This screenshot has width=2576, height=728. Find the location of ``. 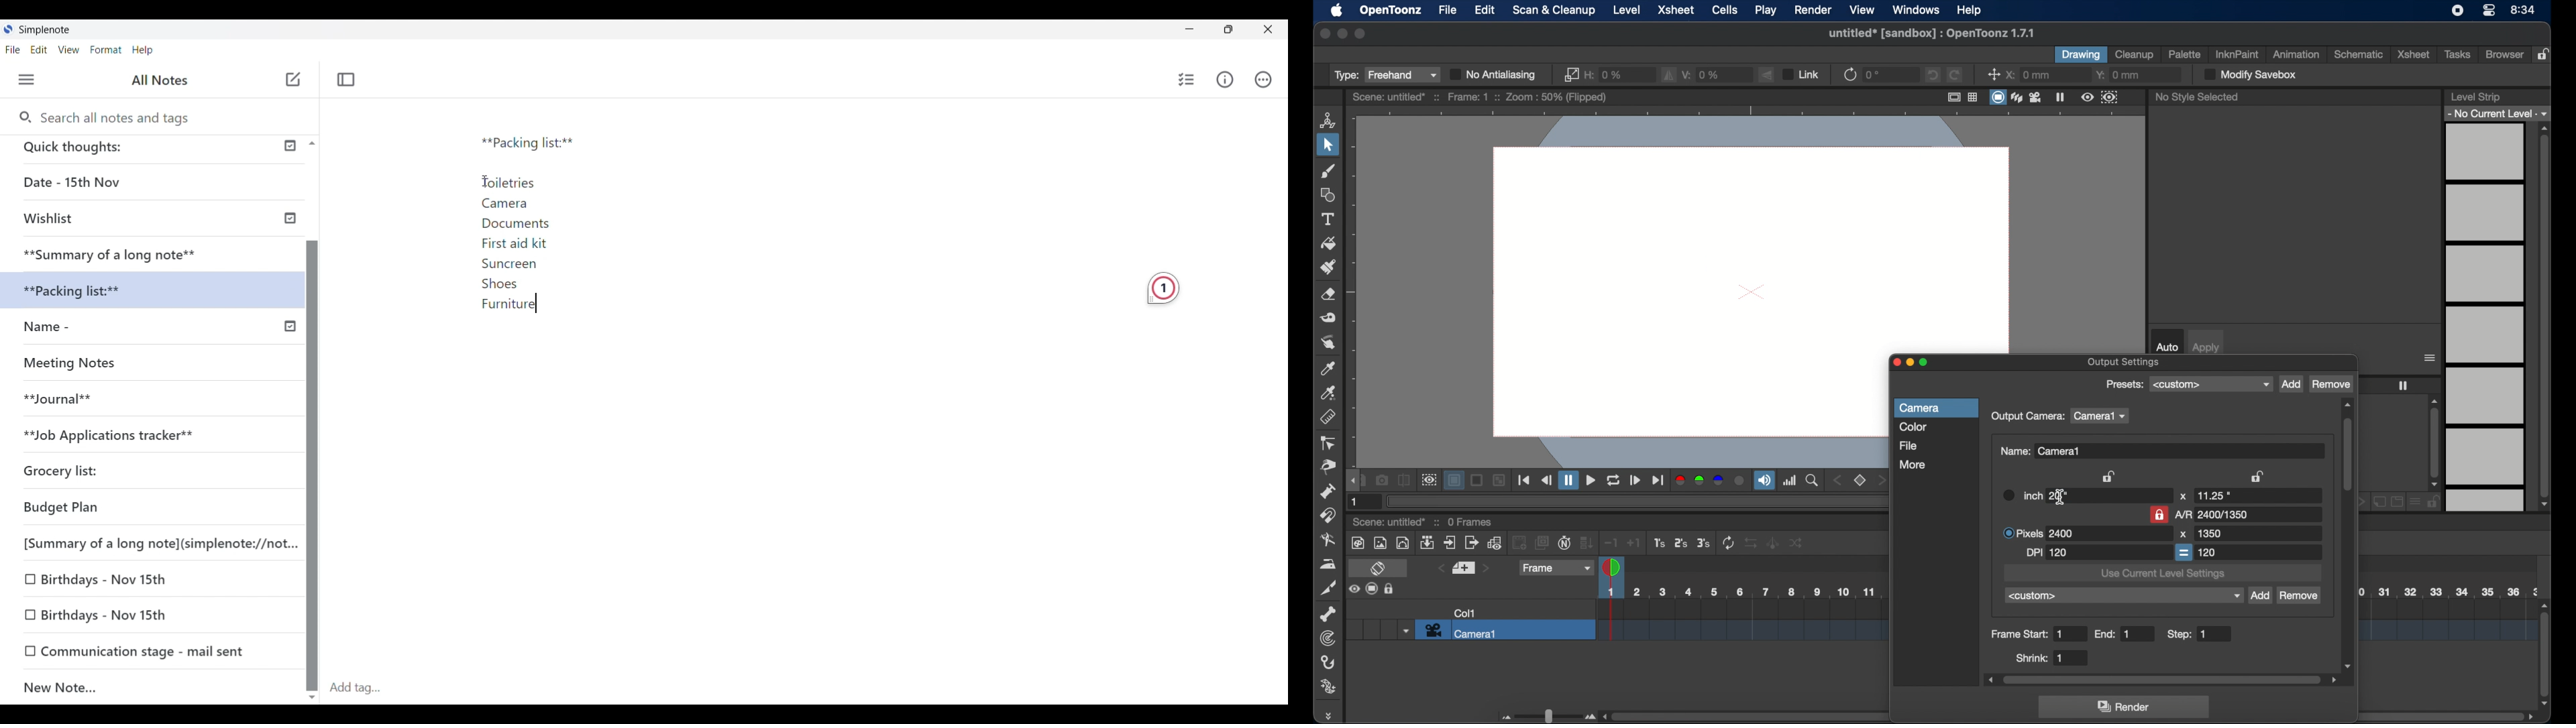

 is located at coordinates (1428, 543).